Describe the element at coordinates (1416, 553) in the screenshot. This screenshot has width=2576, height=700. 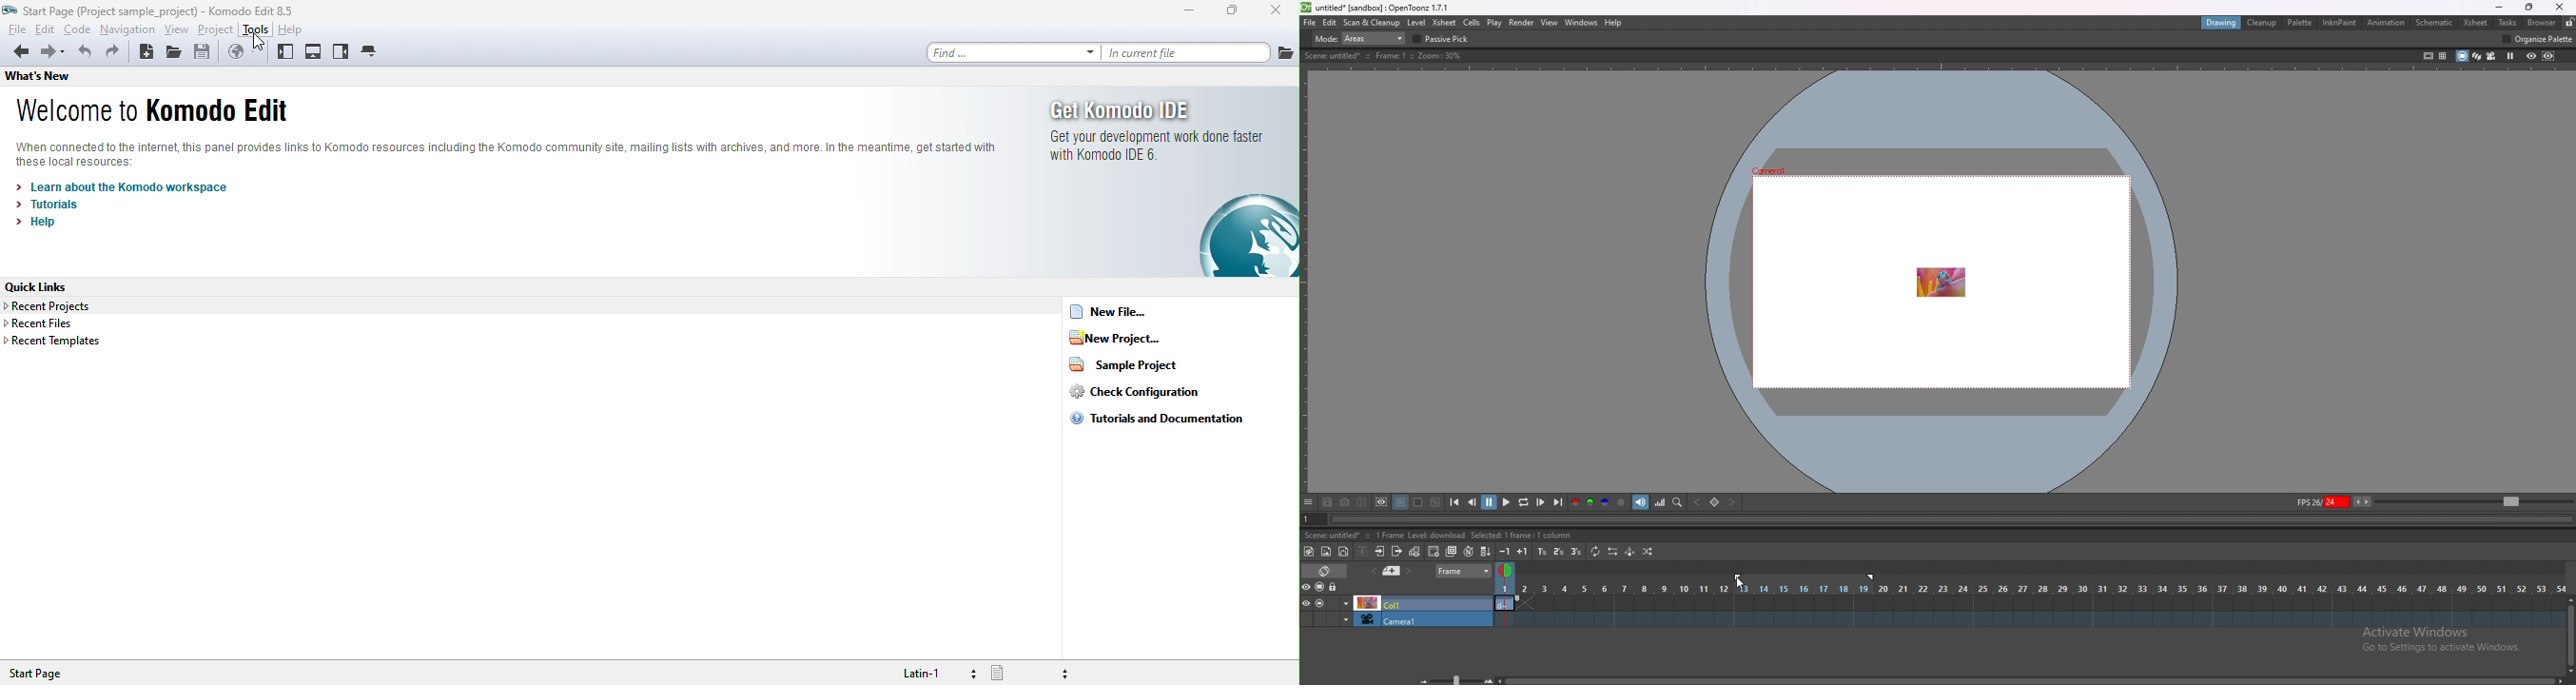
I see `toggle edit in place` at that location.